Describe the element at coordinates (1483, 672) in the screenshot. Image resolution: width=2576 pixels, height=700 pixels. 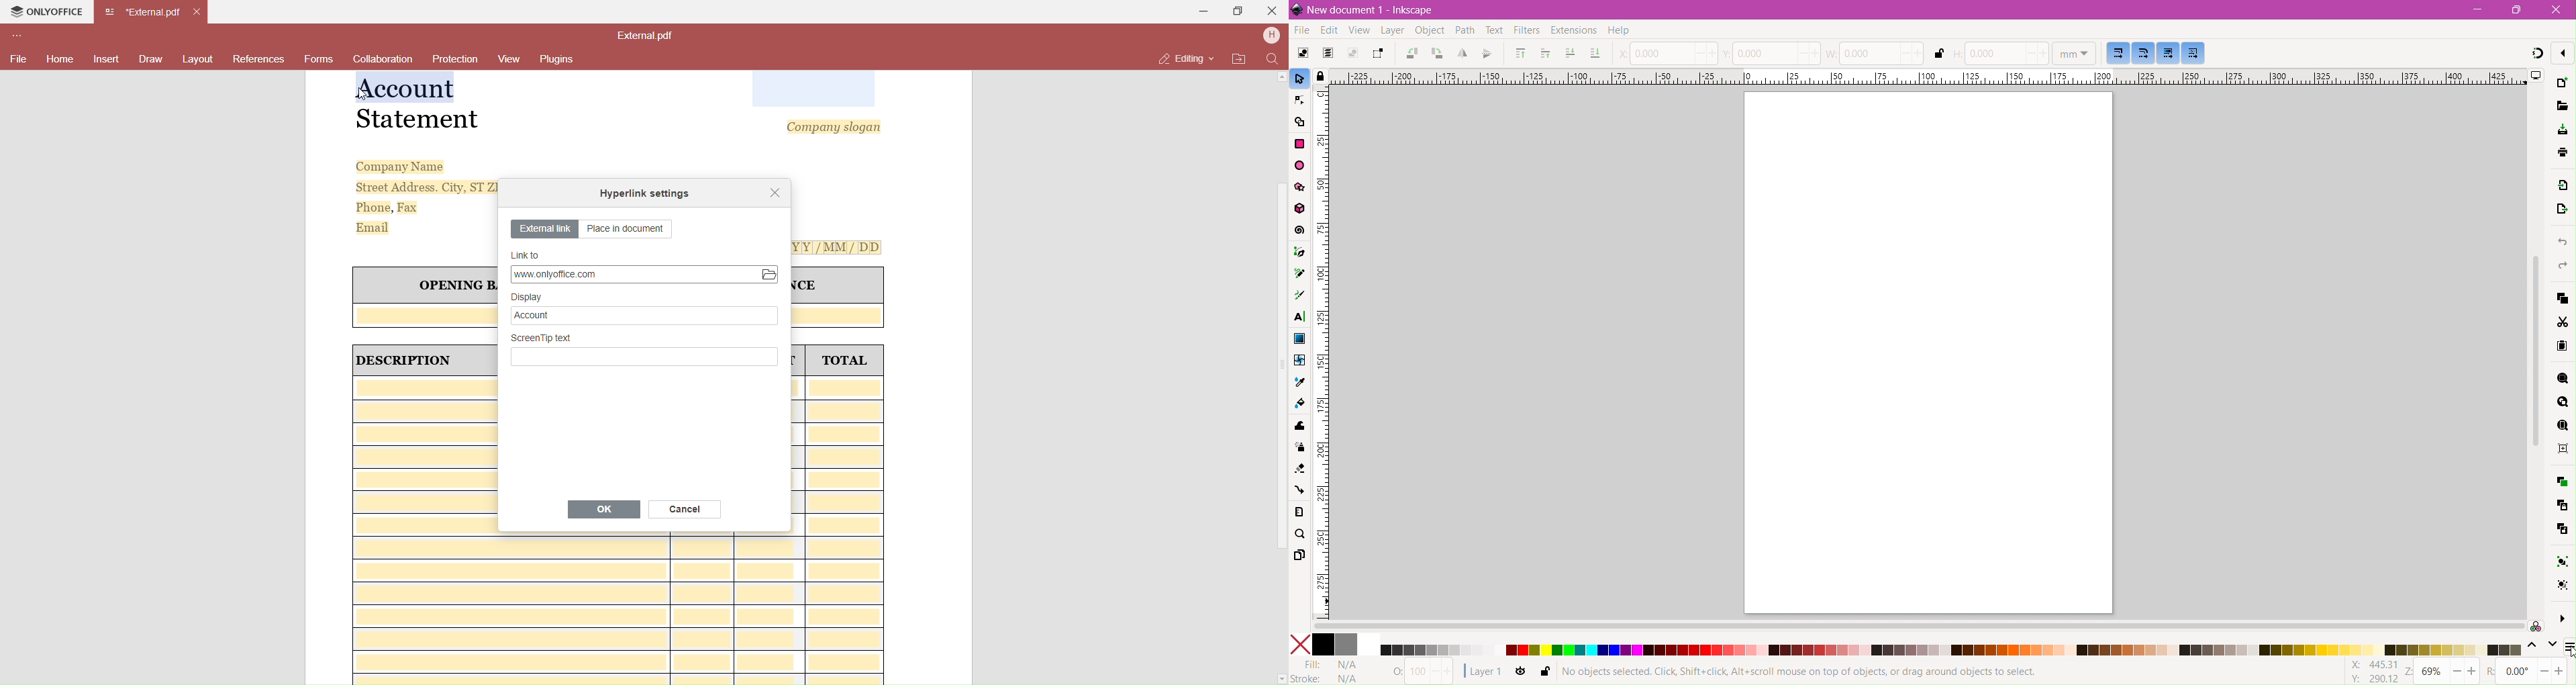
I see `Current Layer` at that location.